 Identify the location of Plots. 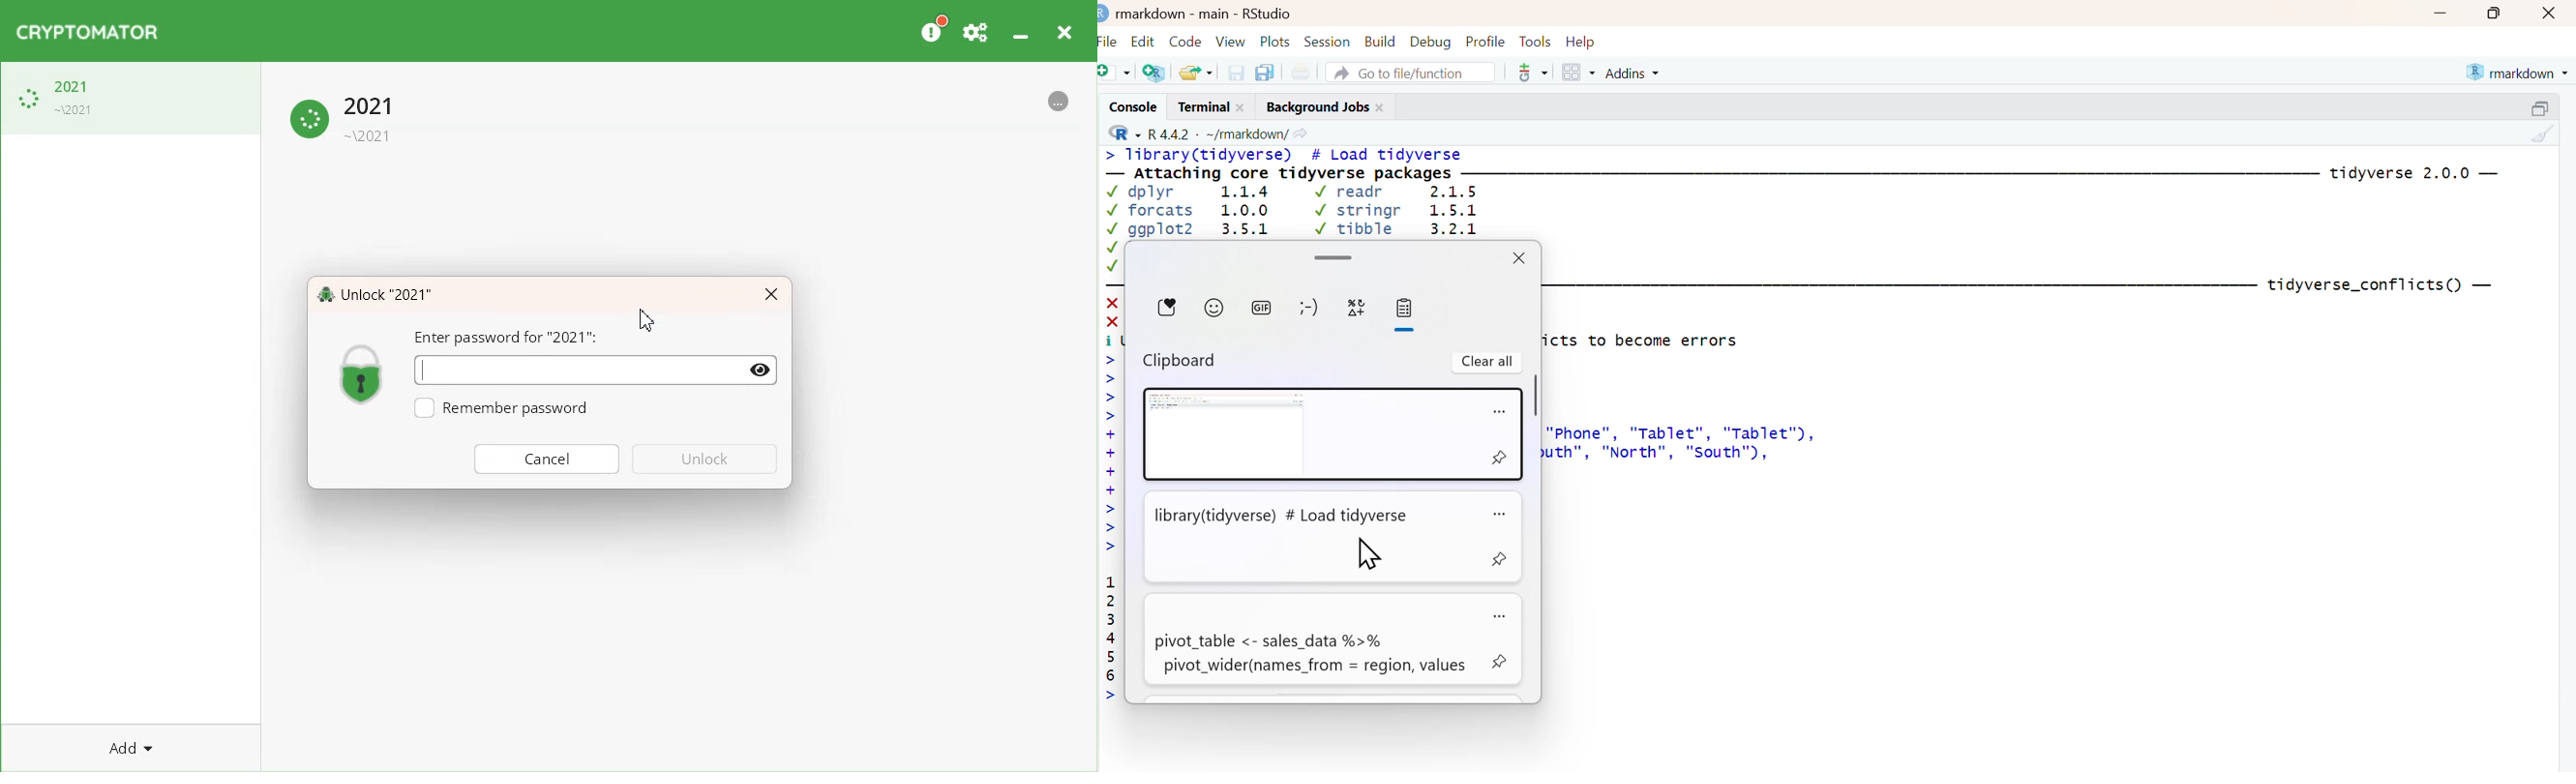
(1276, 40).